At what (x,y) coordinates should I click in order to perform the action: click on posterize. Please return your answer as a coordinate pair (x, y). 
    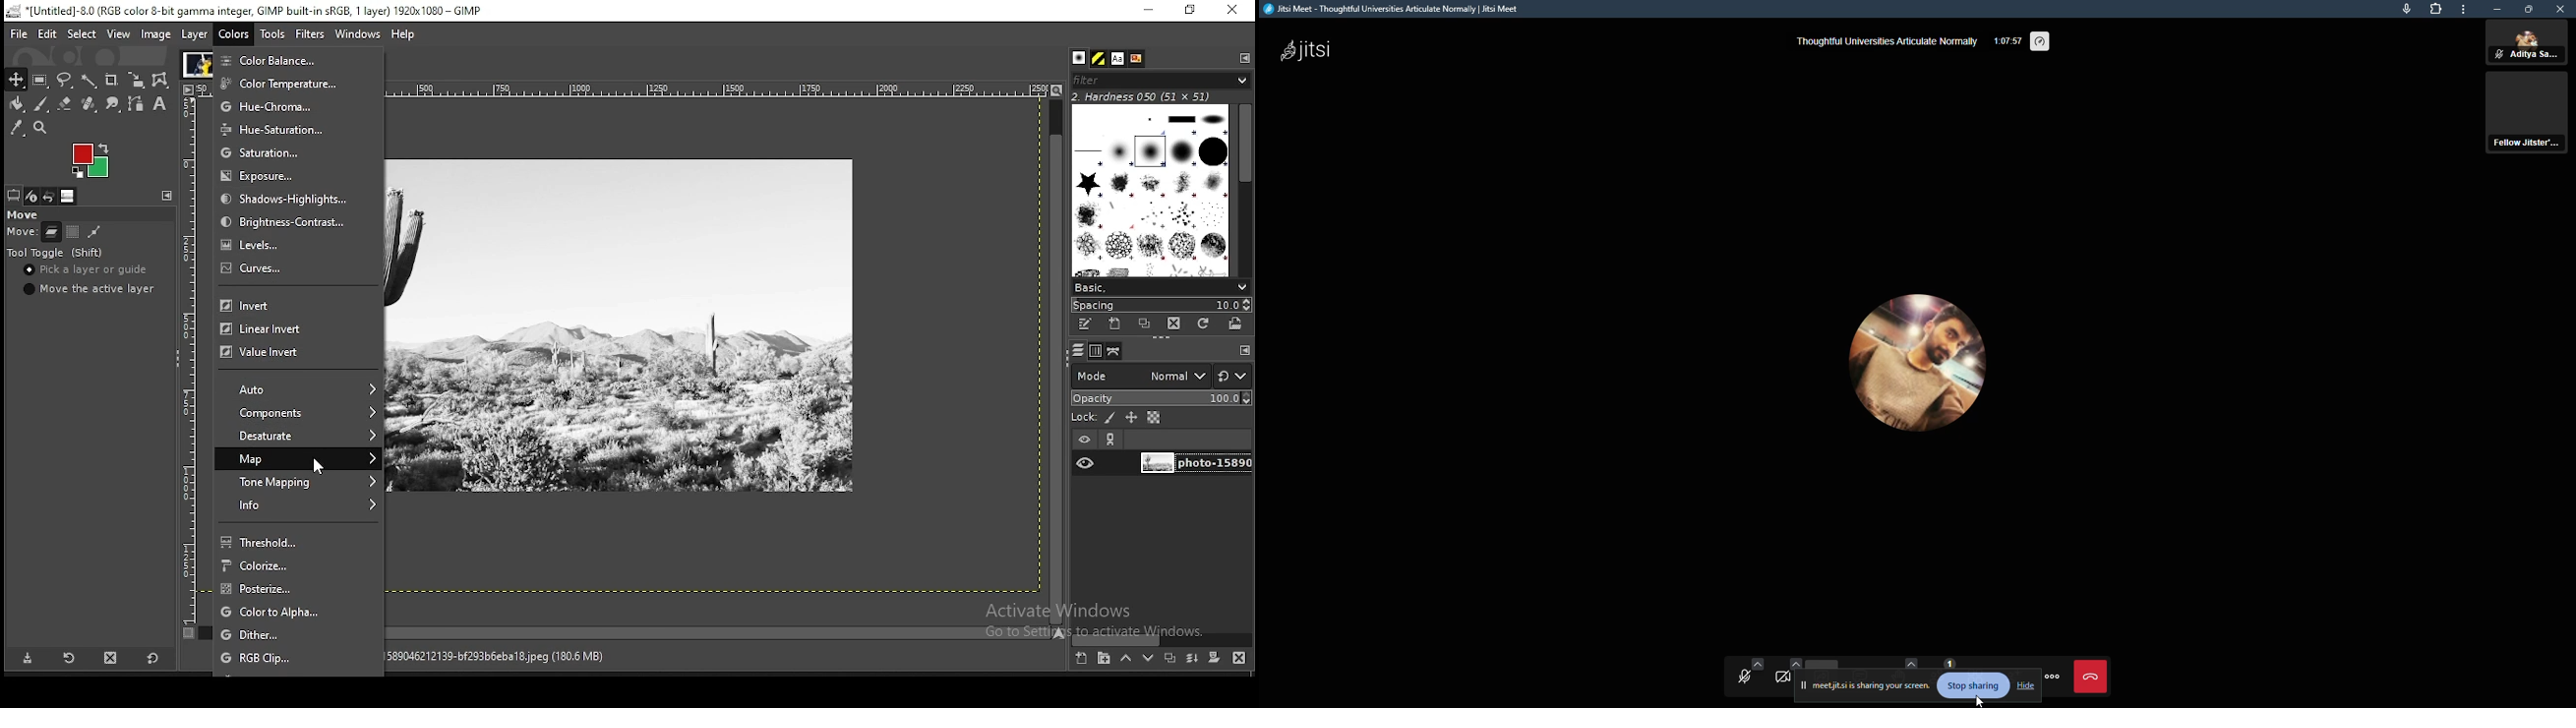
    Looking at the image, I should click on (300, 589).